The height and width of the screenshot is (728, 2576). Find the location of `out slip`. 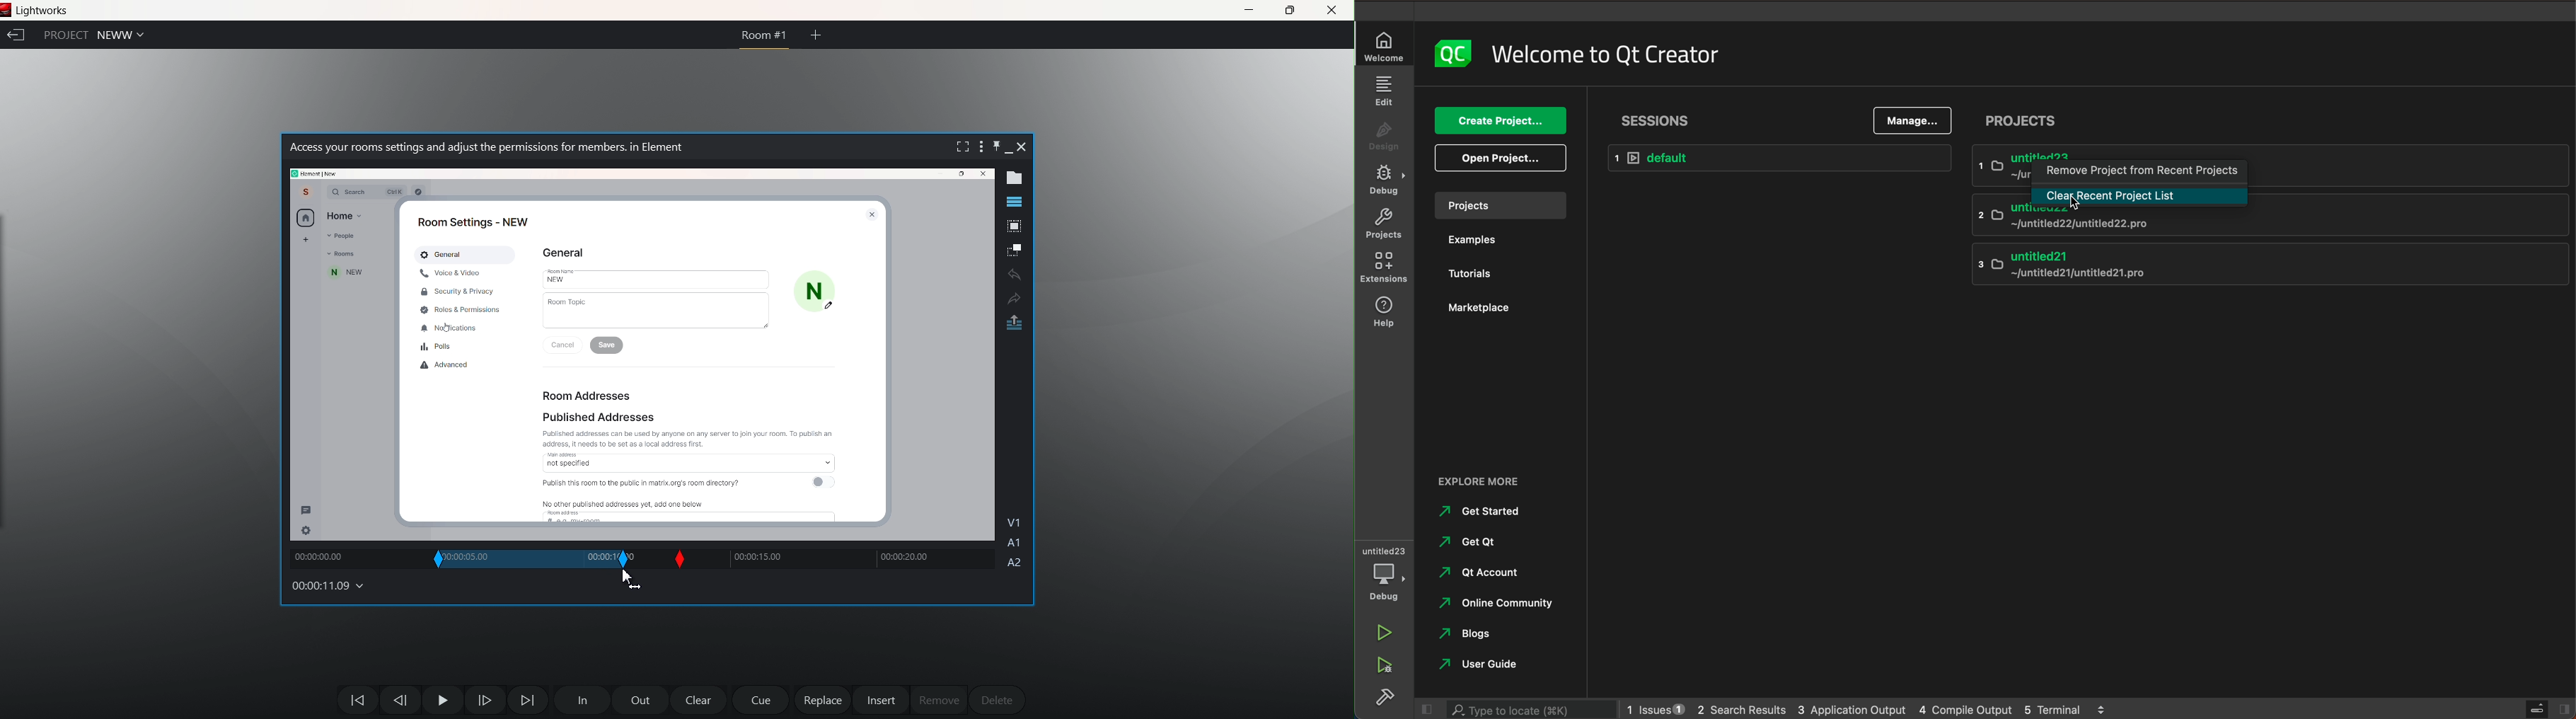

out slip is located at coordinates (565, 560).